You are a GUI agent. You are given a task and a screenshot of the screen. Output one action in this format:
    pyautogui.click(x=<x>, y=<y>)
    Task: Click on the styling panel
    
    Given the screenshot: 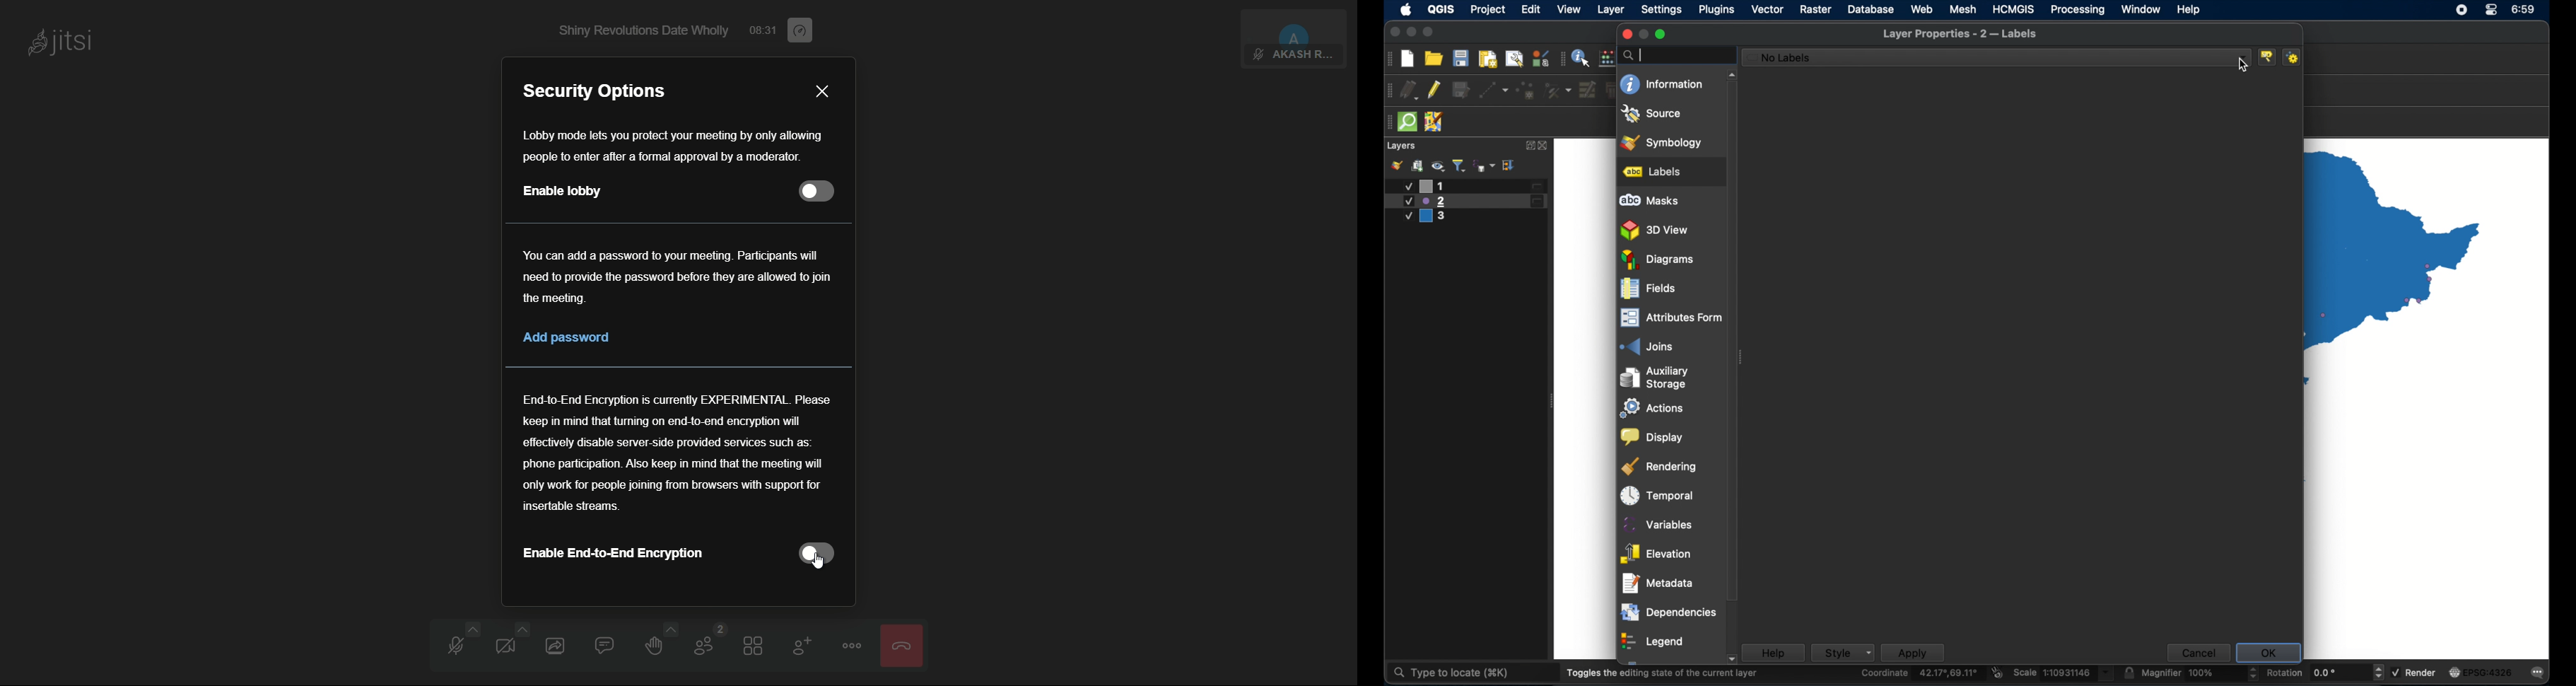 What is the action you would take?
    pyautogui.click(x=1396, y=165)
    